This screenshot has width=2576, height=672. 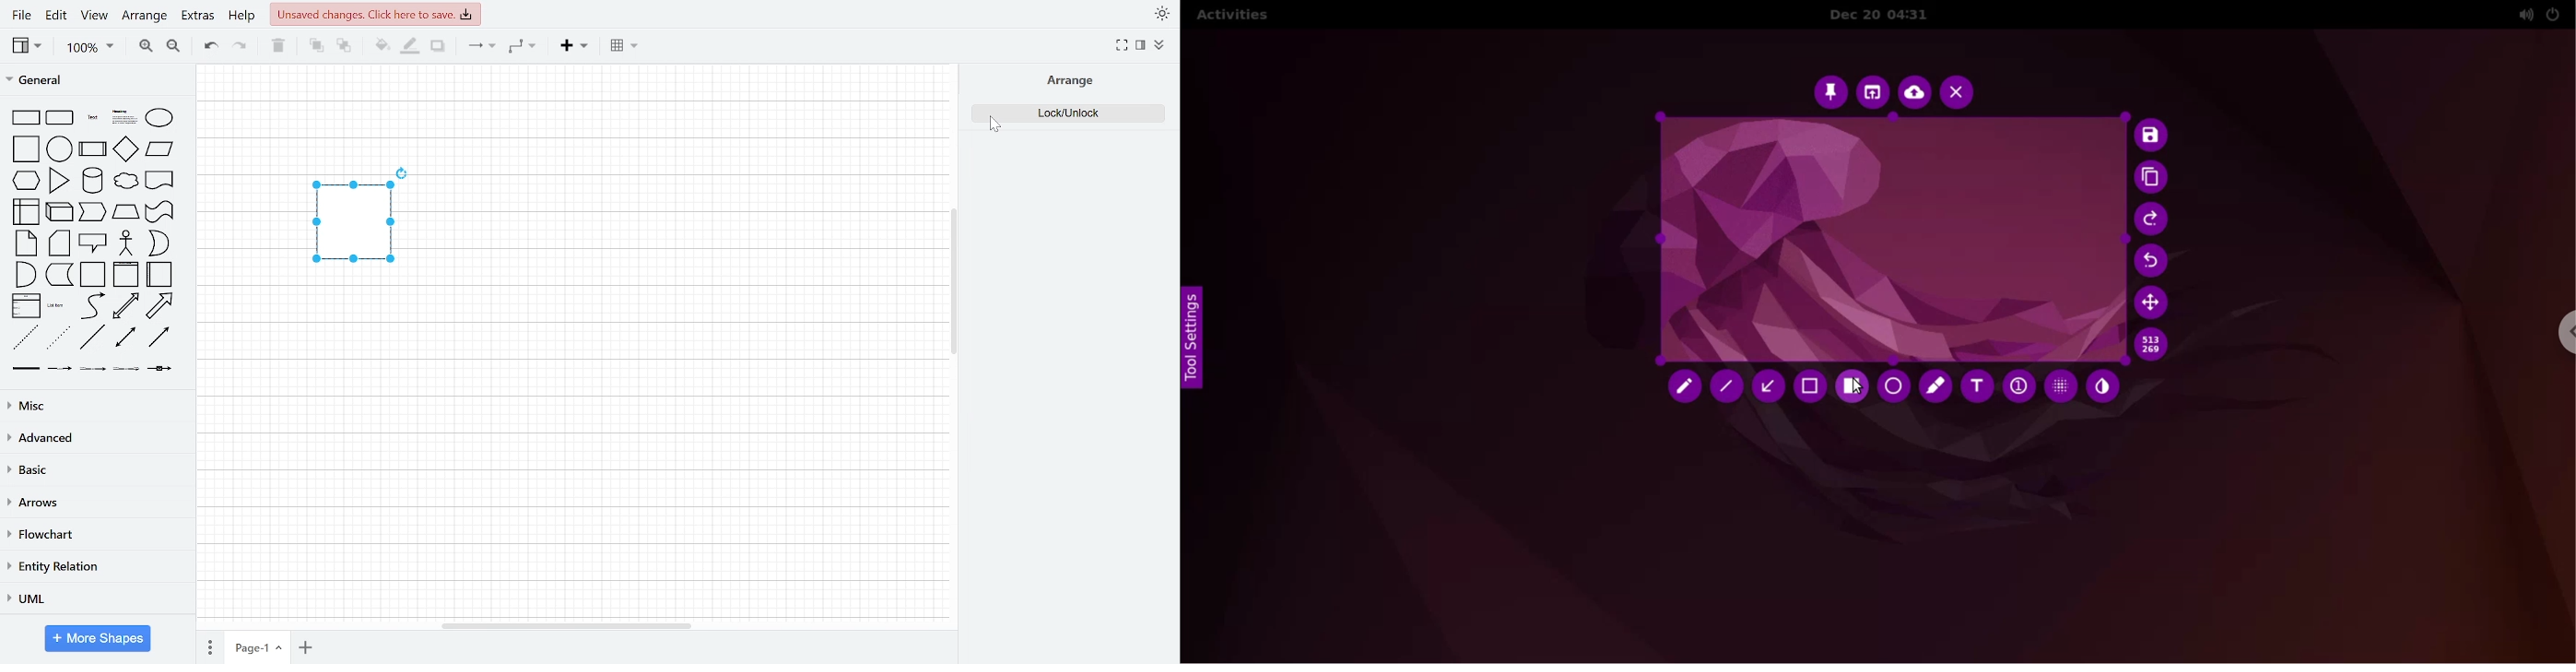 I want to click on connector with 2 label, so click(x=94, y=370).